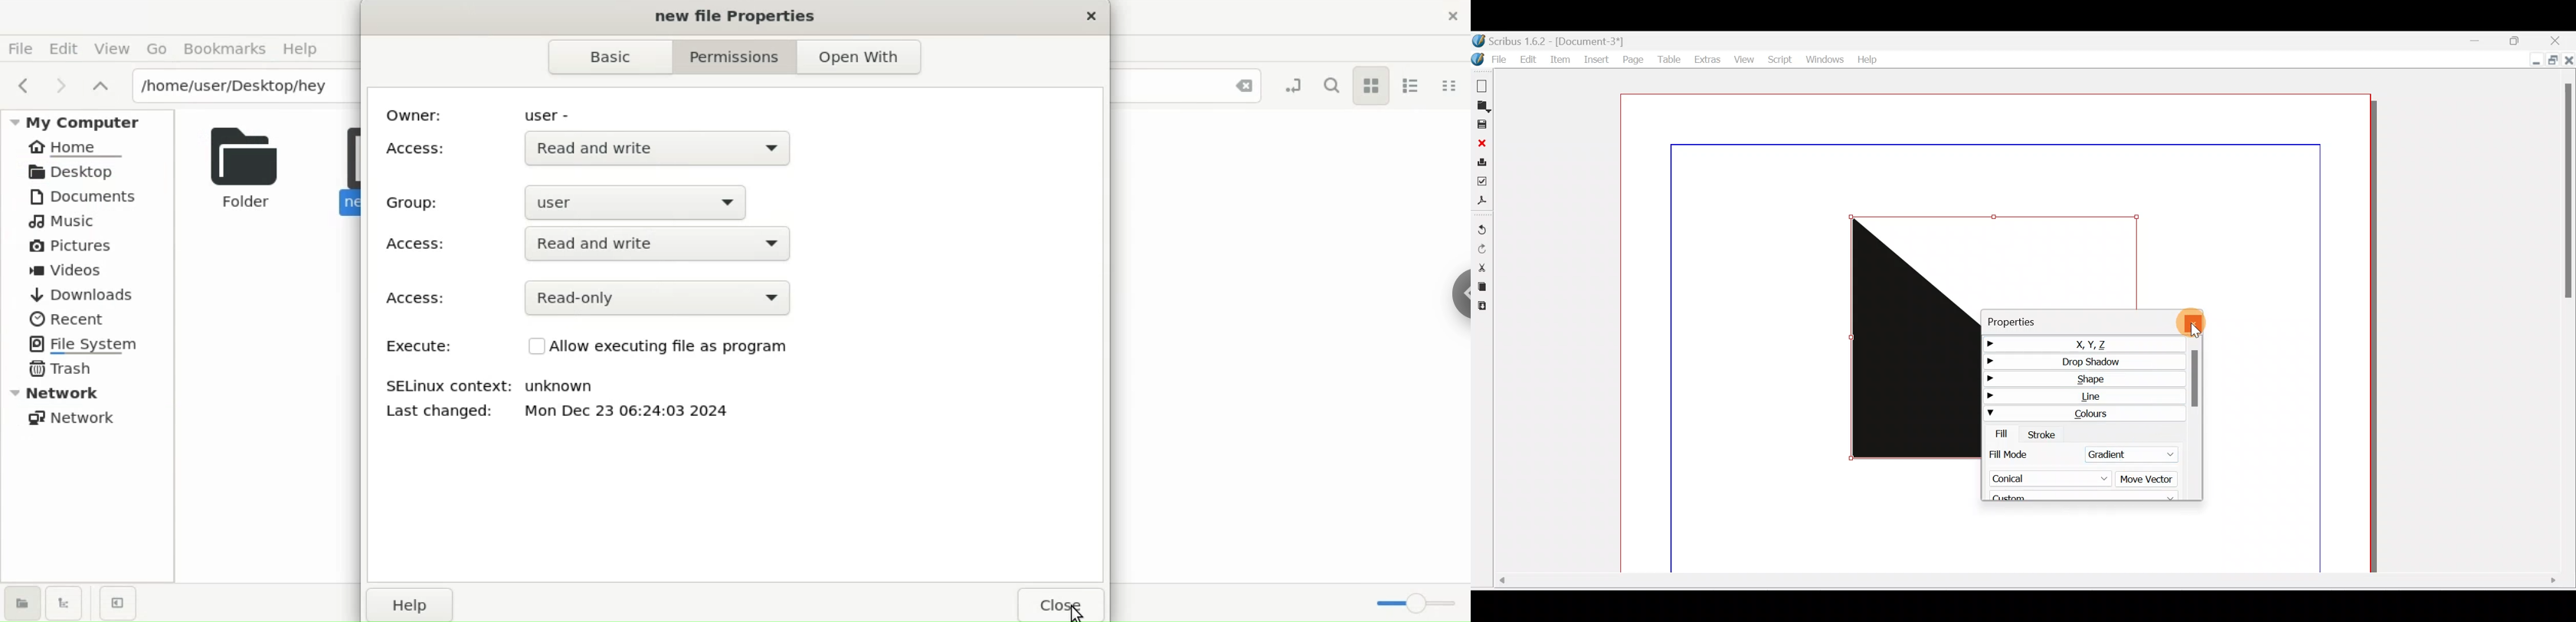 This screenshot has height=644, width=2576. What do you see at coordinates (225, 49) in the screenshot?
I see `Bookmarks` at bounding box center [225, 49].